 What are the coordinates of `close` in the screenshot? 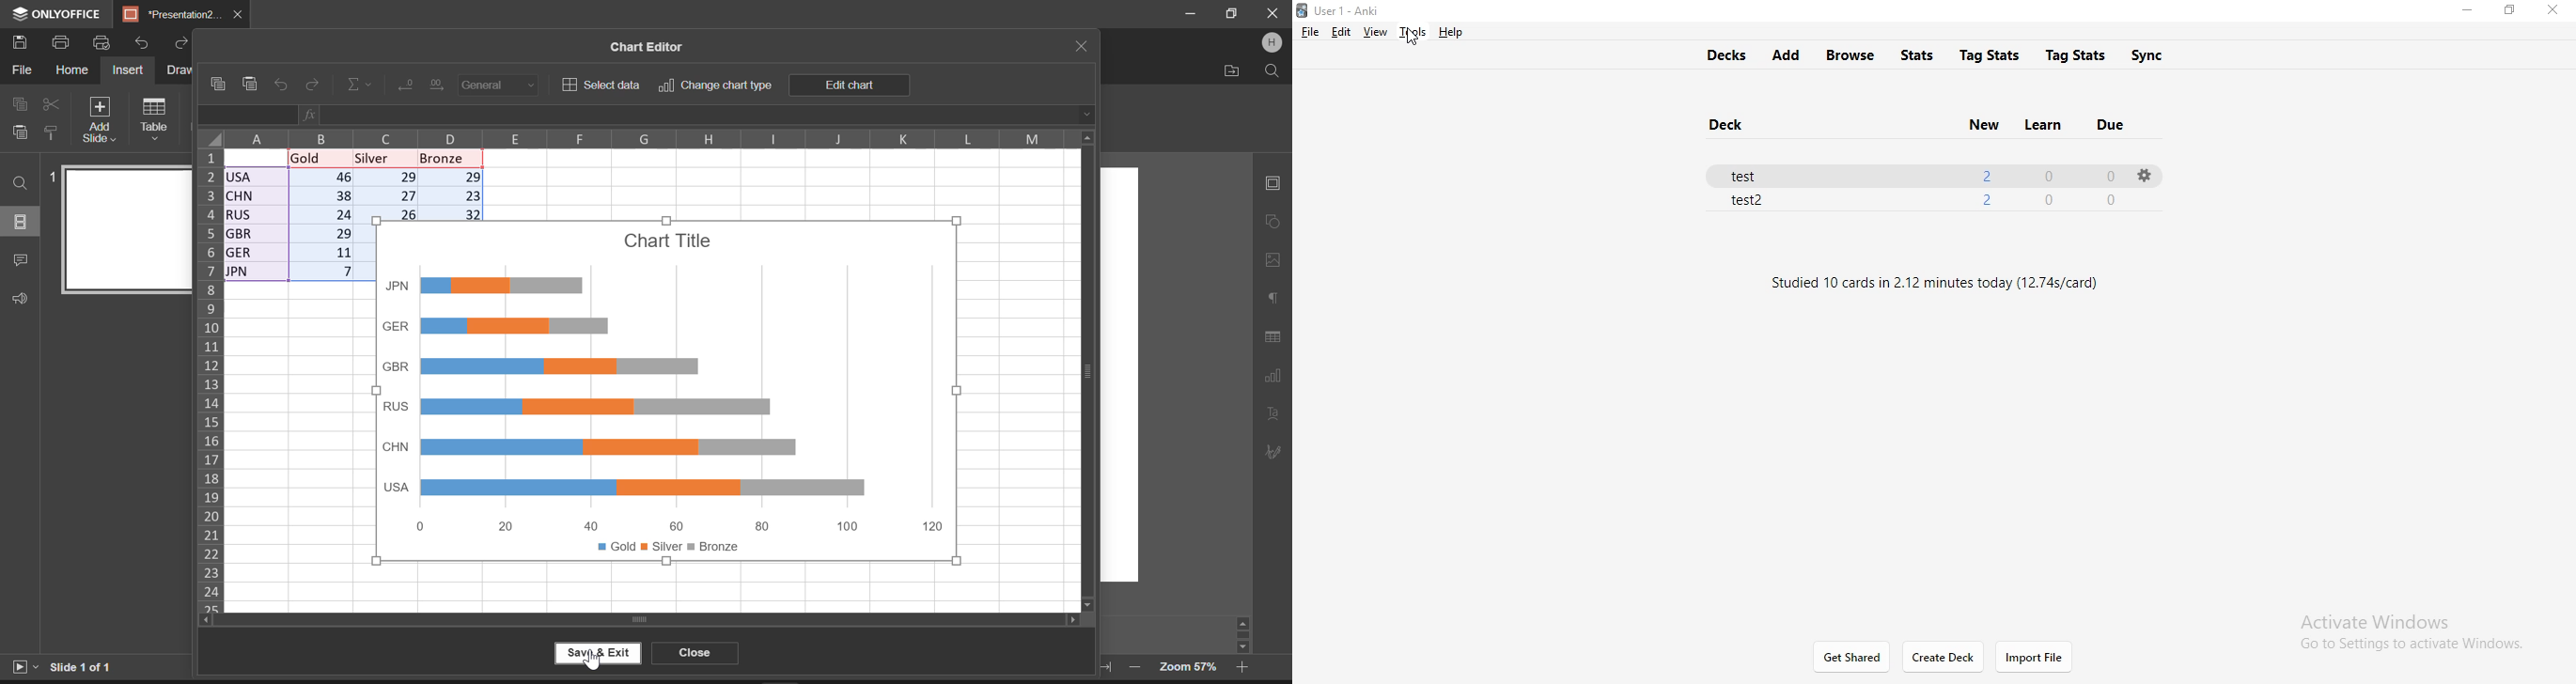 It's located at (2556, 10).